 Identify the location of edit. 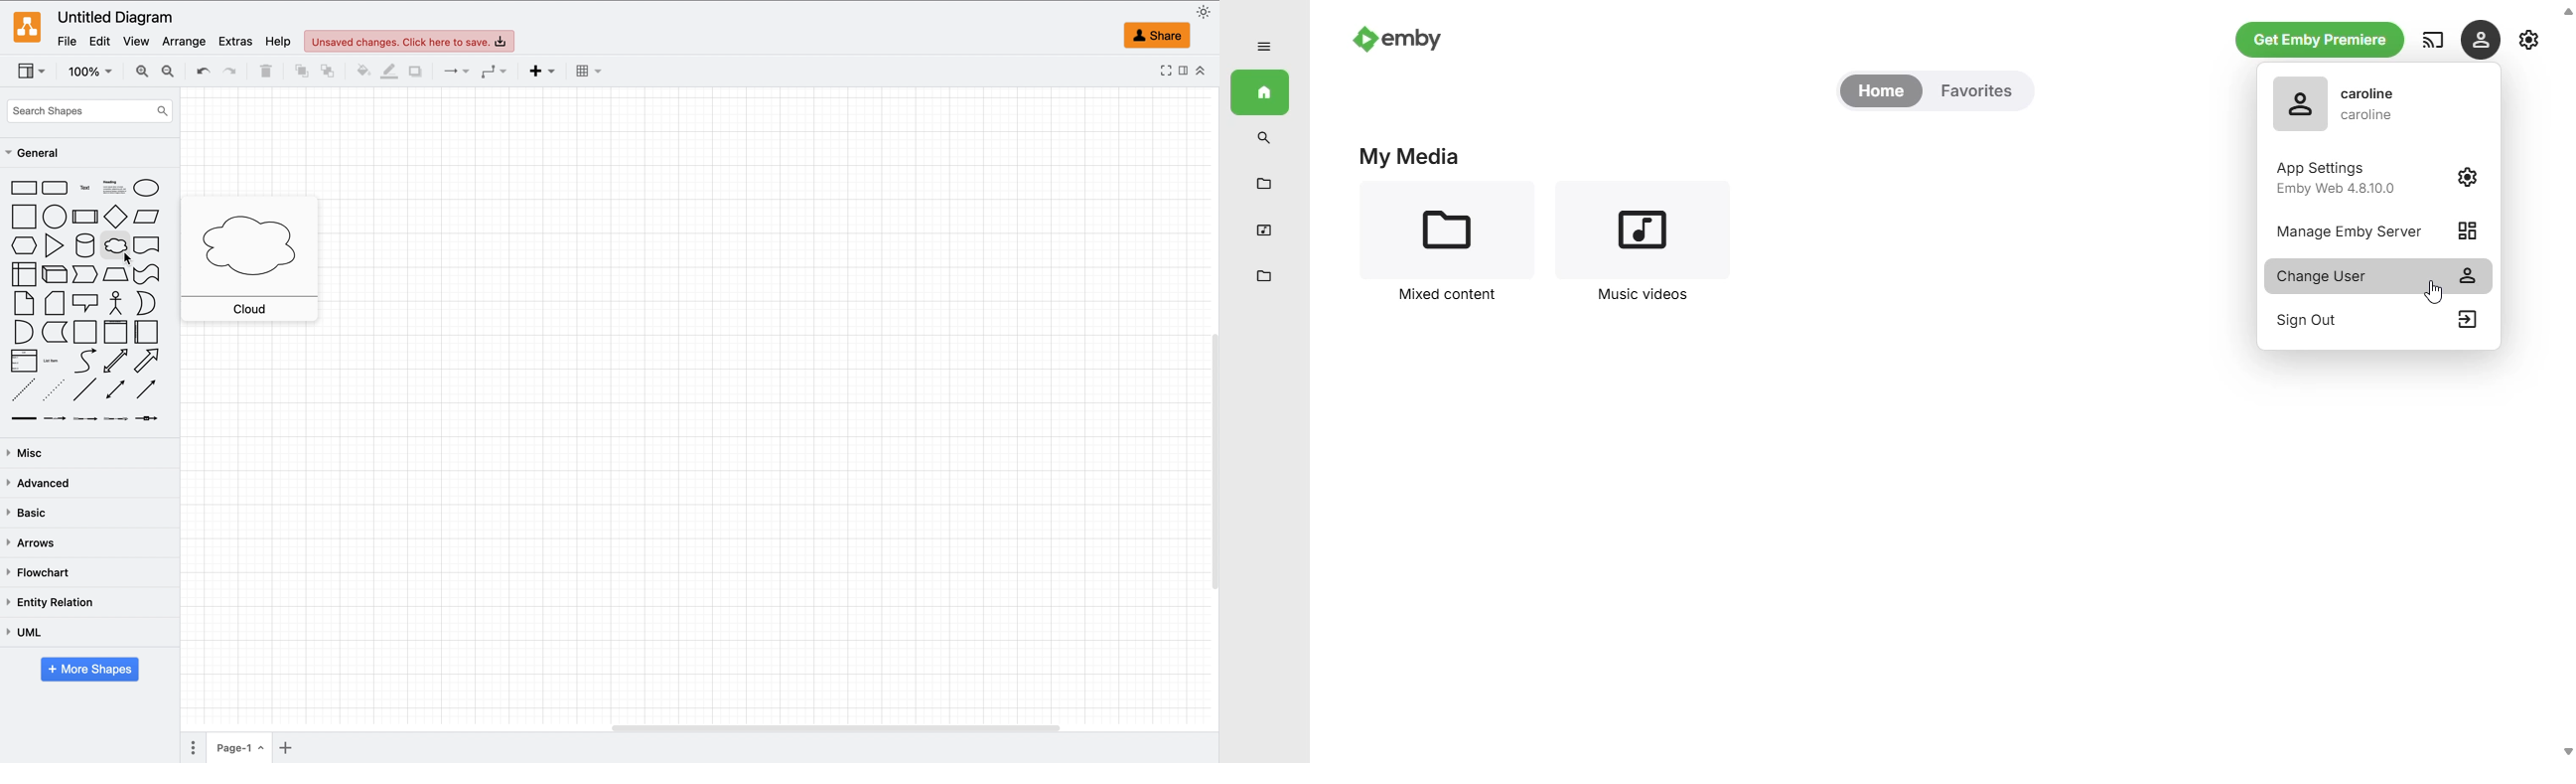
(103, 40).